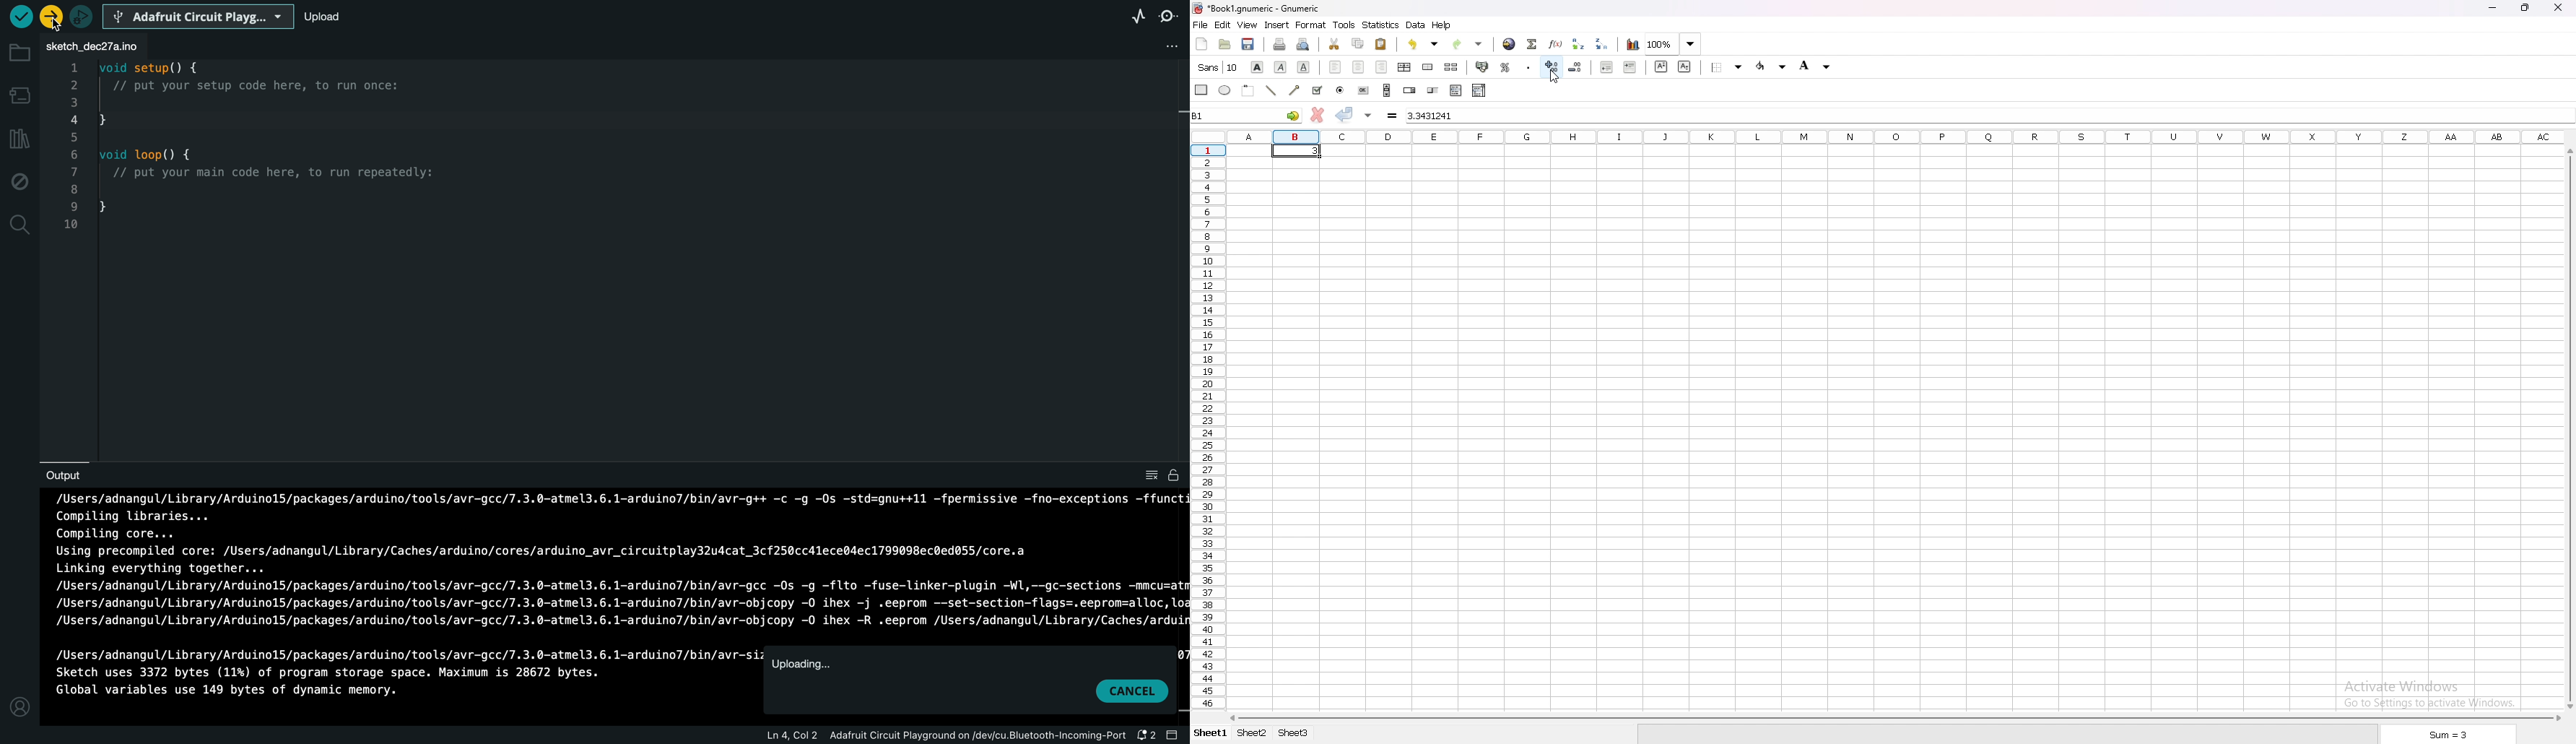 This screenshot has height=756, width=2576. What do you see at coordinates (1217, 66) in the screenshot?
I see `font` at bounding box center [1217, 66].